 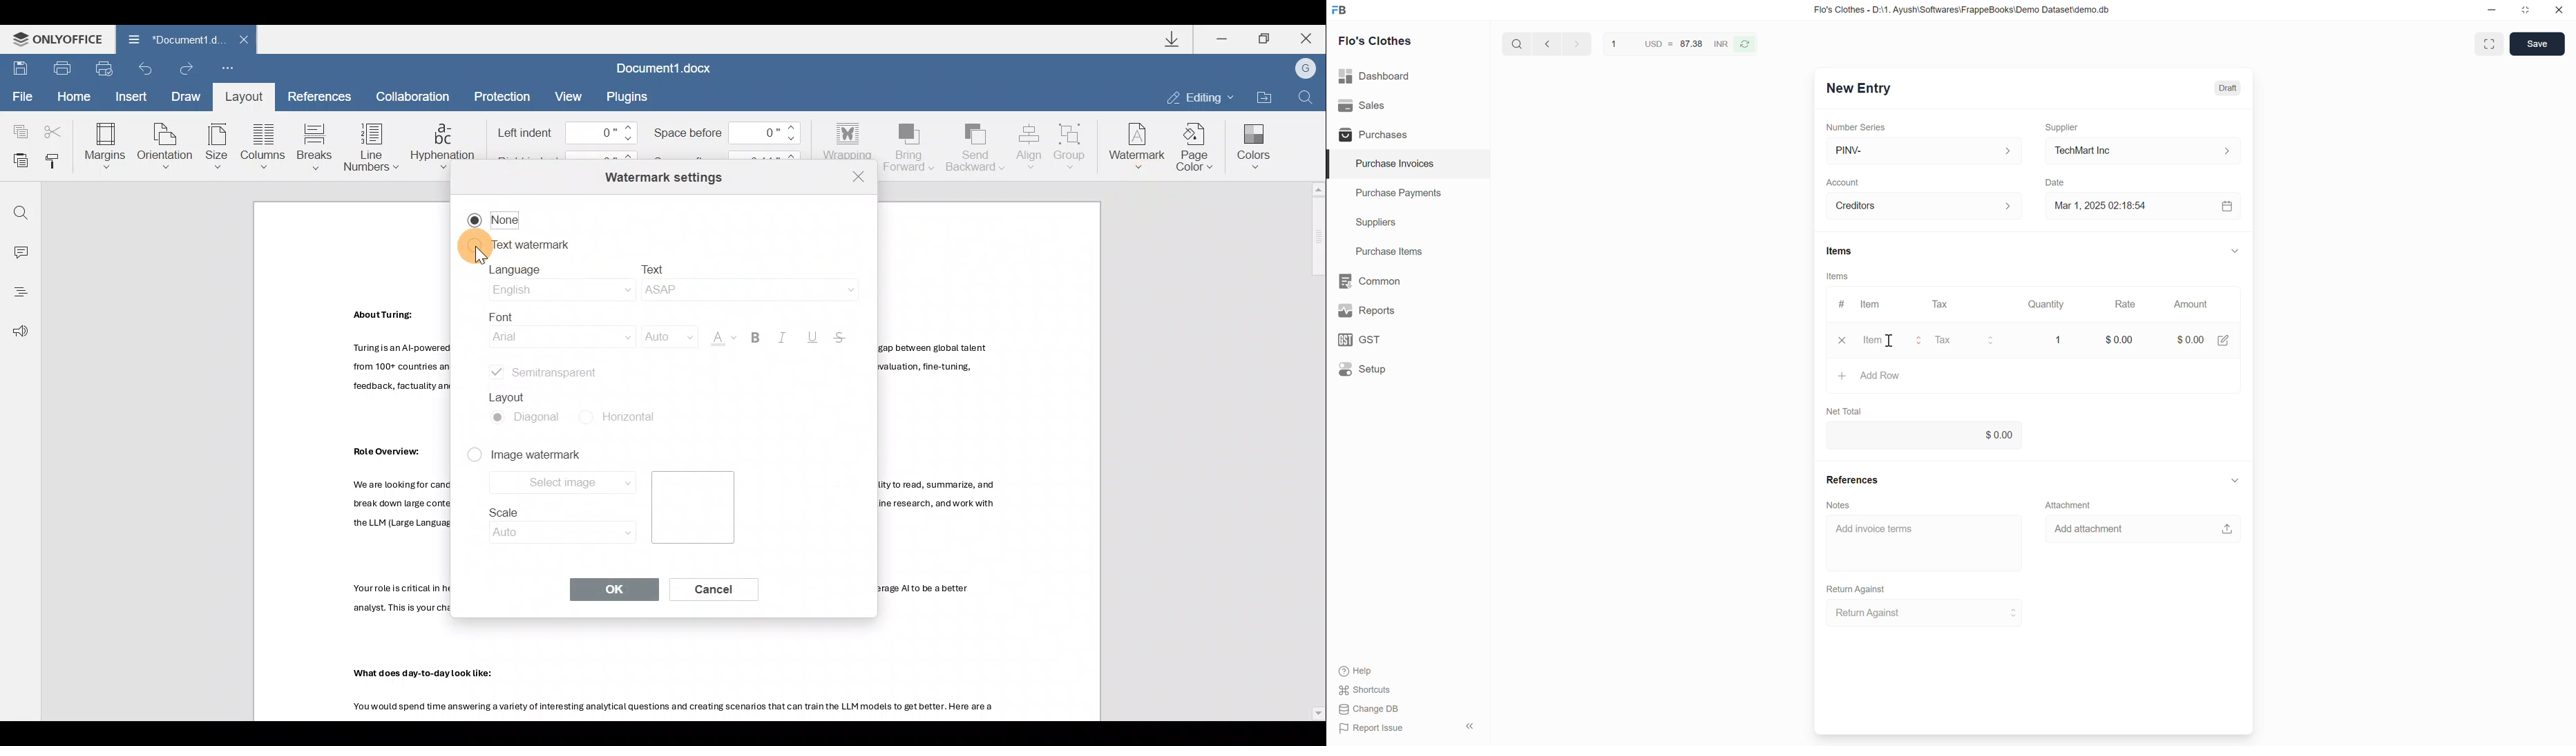 What do you see at coordinates (845, 146) in the screenshot?
I see `Wrapping` at bounding box center [845, 146].